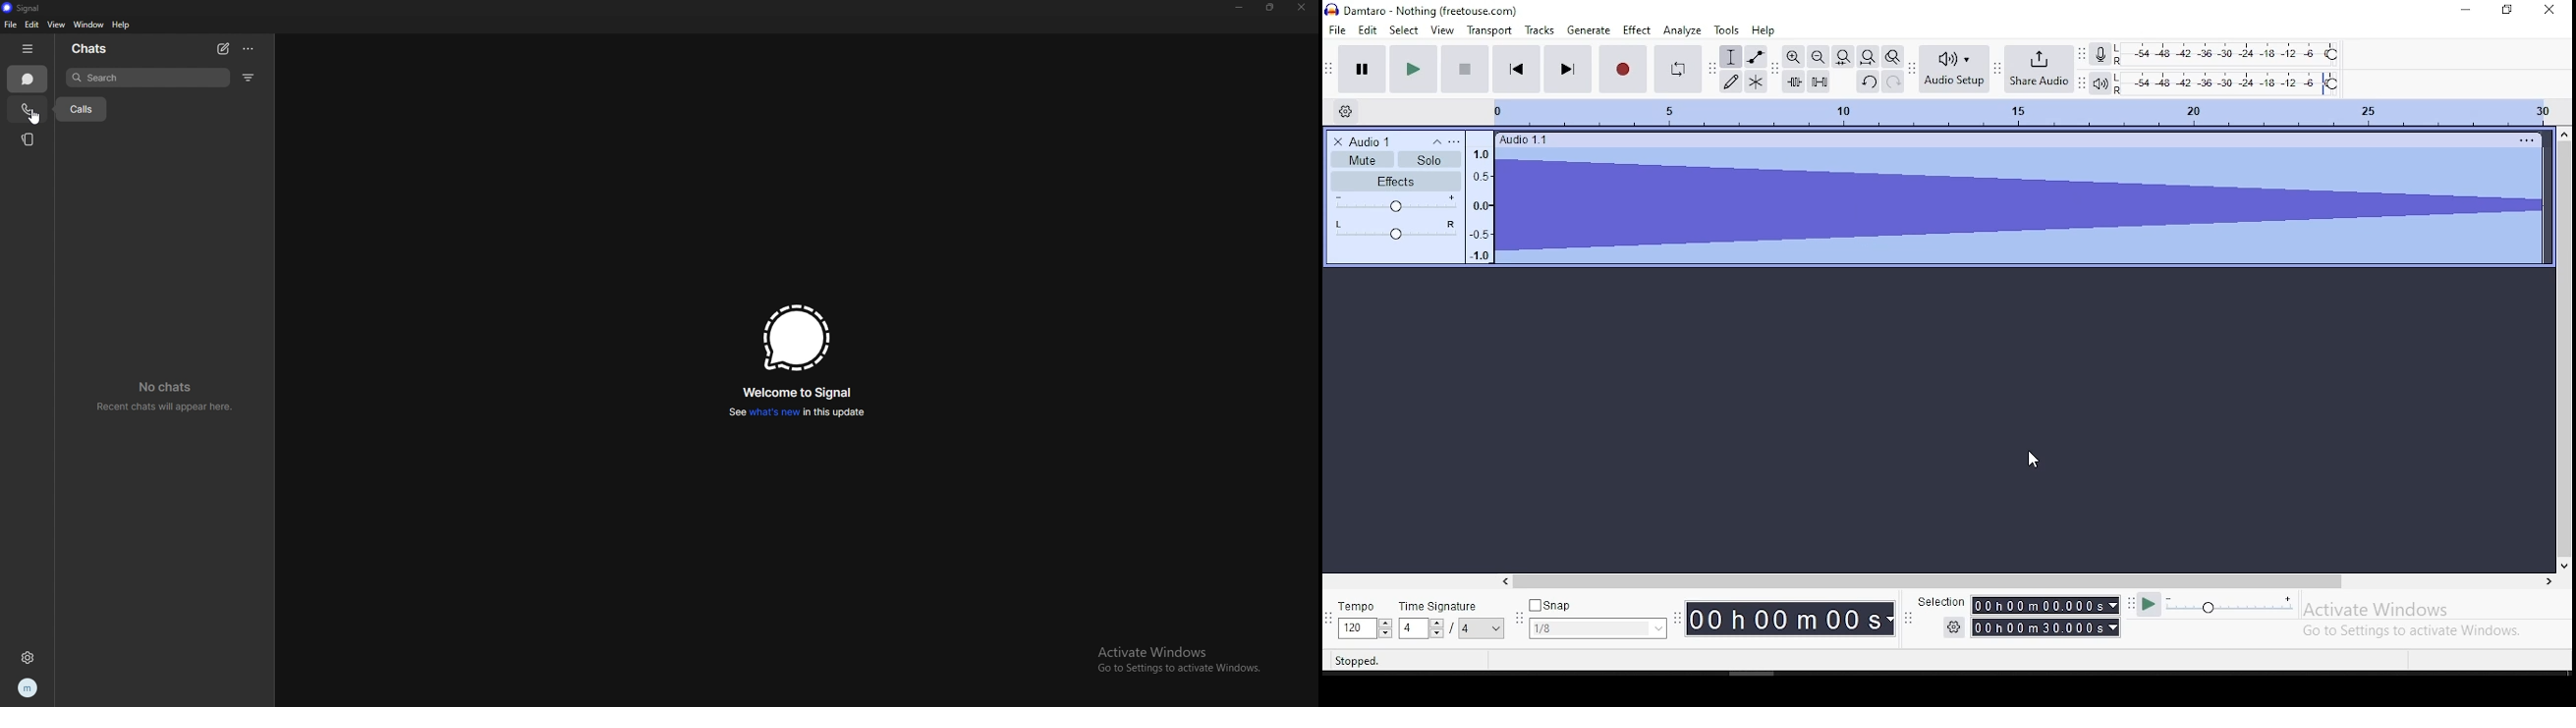  I want to click on delete track, so click(1338, 142).